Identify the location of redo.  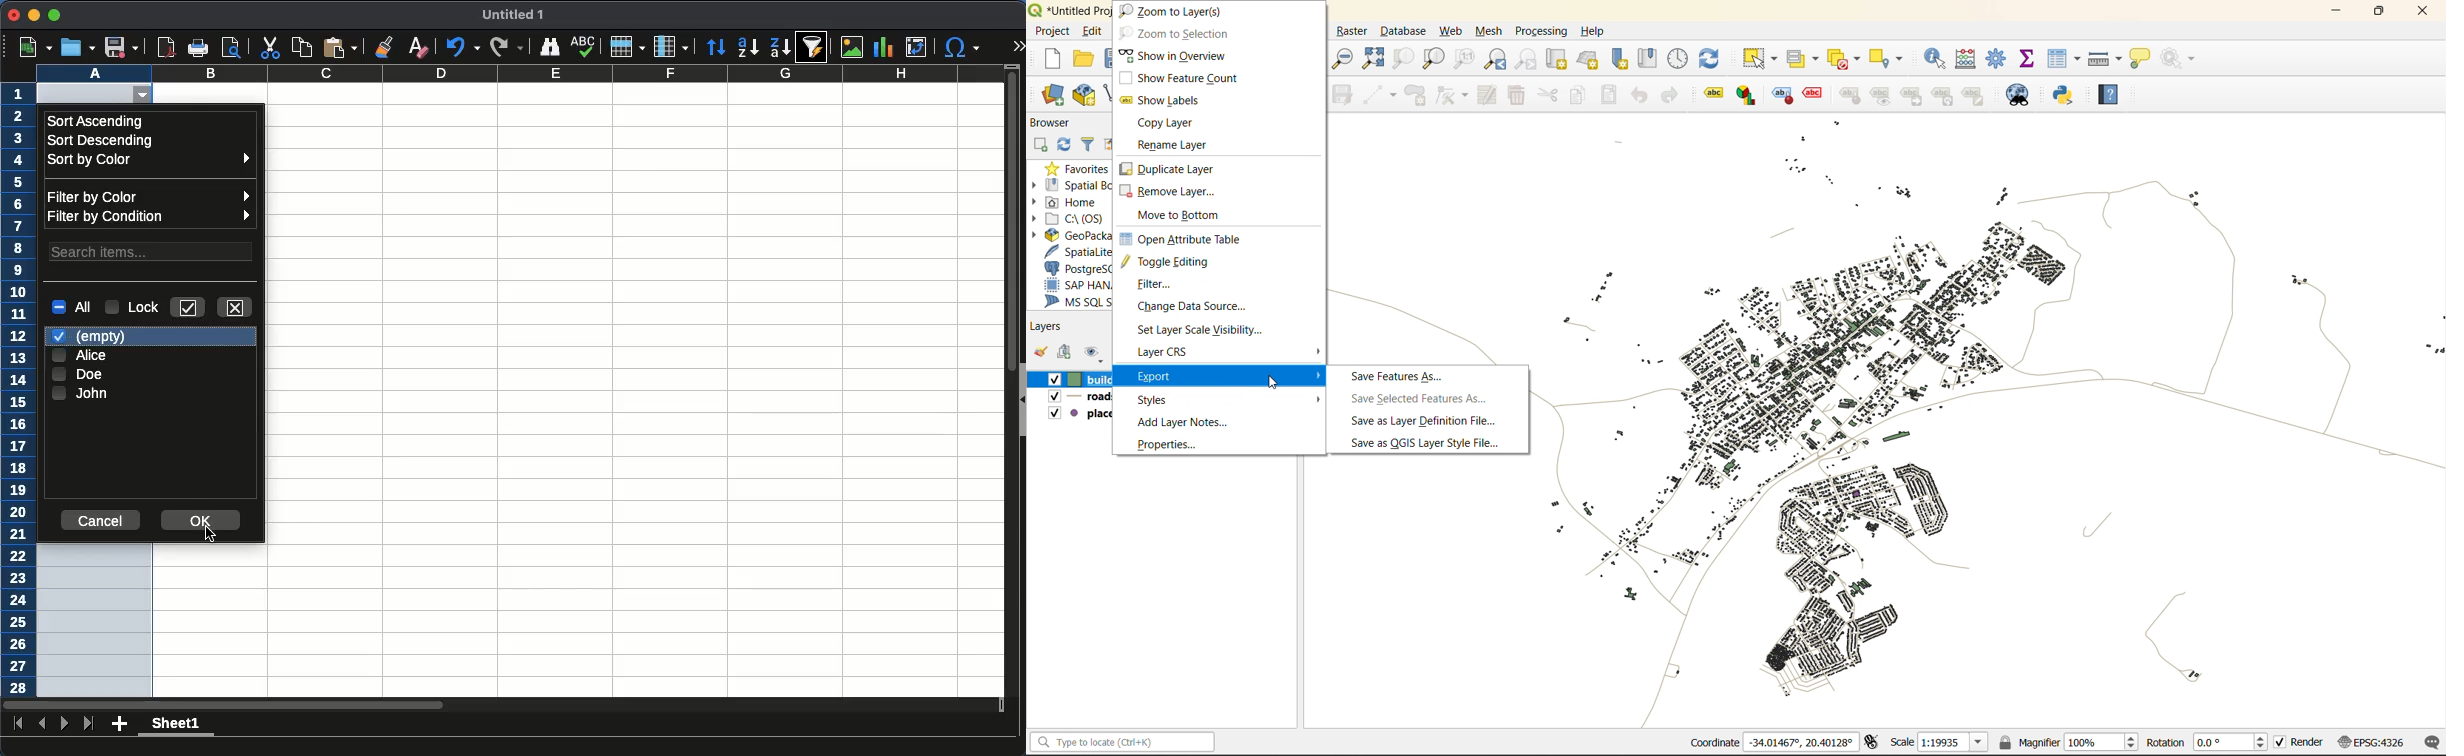
(505, 48).